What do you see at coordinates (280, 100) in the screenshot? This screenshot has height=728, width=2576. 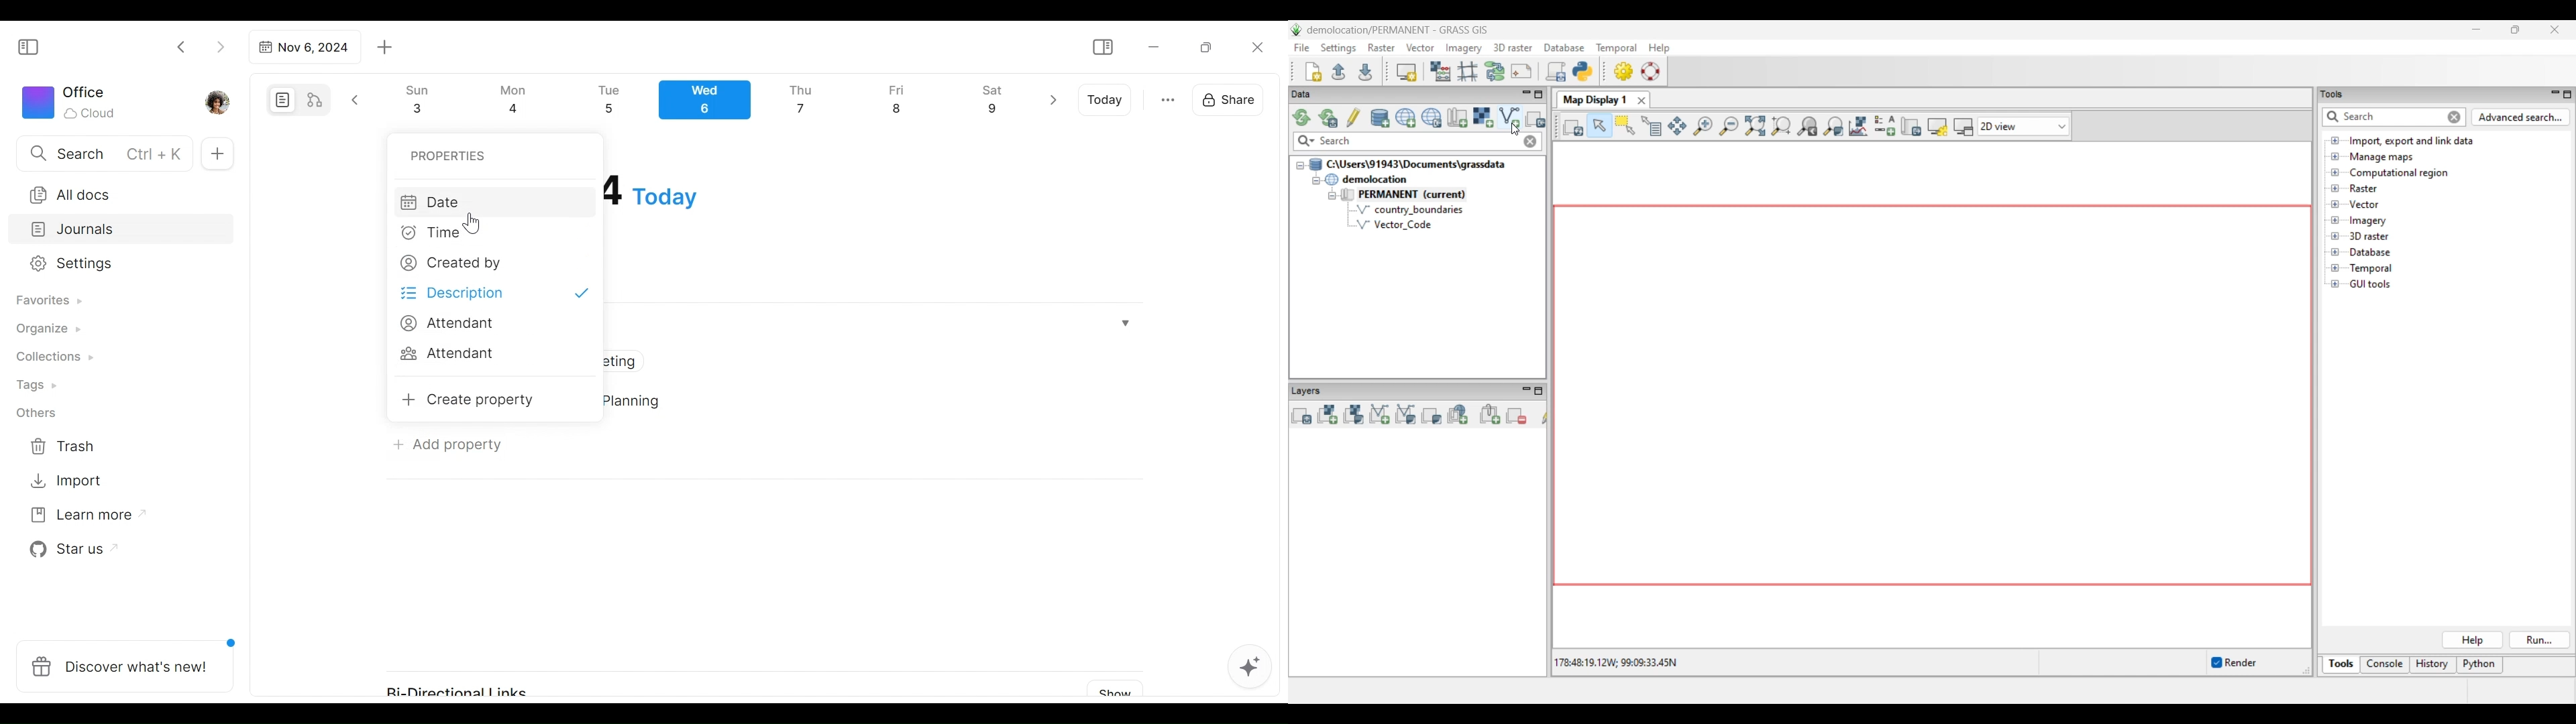 I see `Page mode` at bounding box center [280, 100].